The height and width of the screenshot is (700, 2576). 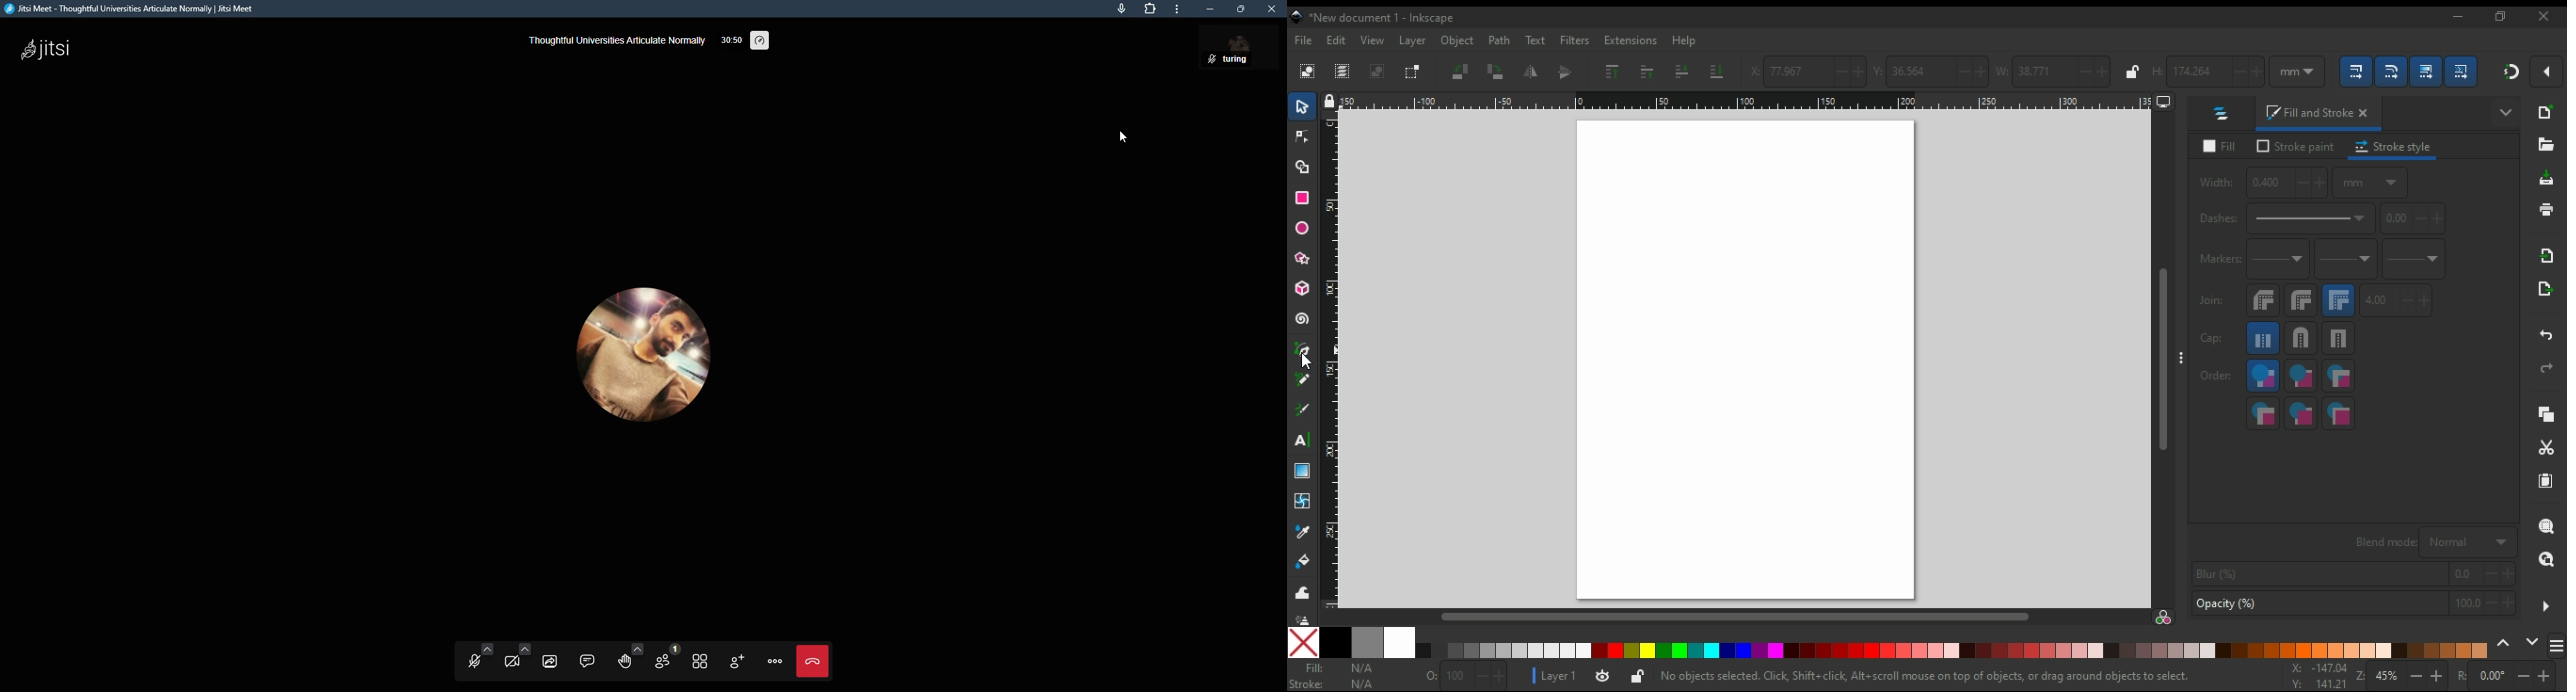 I want to click on When scaling rectangles, , so click(x=2391, y=72).